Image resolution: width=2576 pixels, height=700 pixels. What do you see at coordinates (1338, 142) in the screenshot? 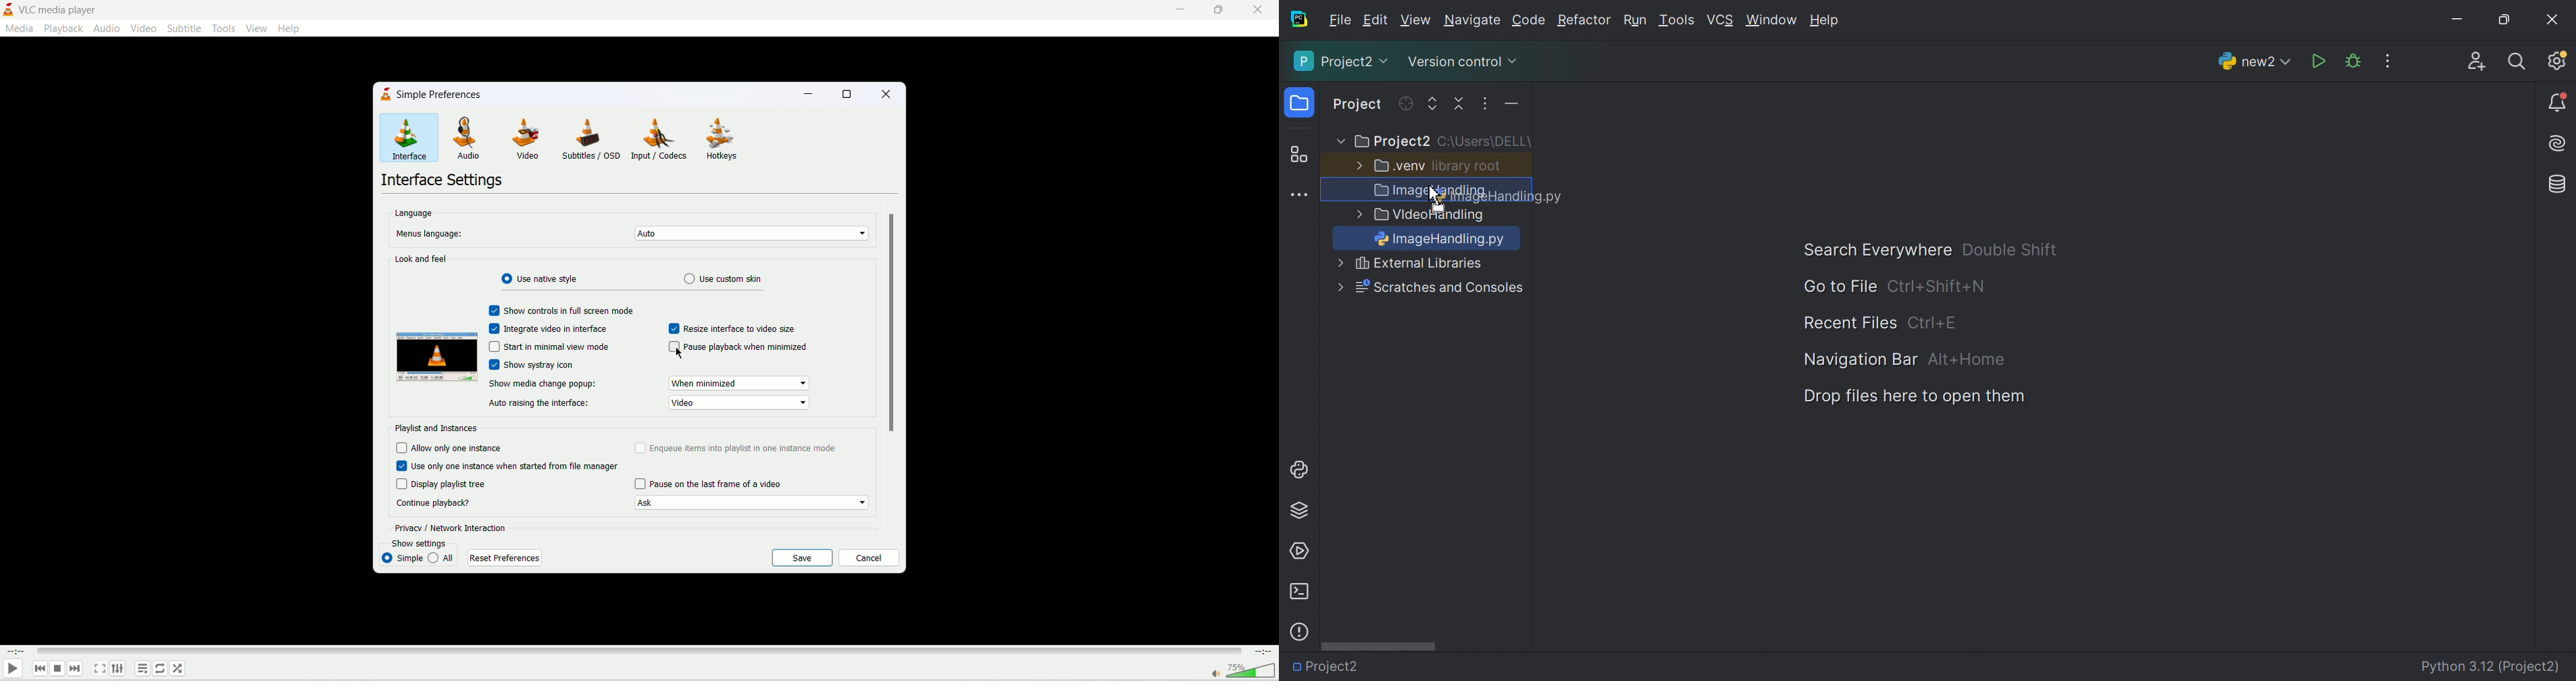
I see `More` at bounding box center [1338, 142].